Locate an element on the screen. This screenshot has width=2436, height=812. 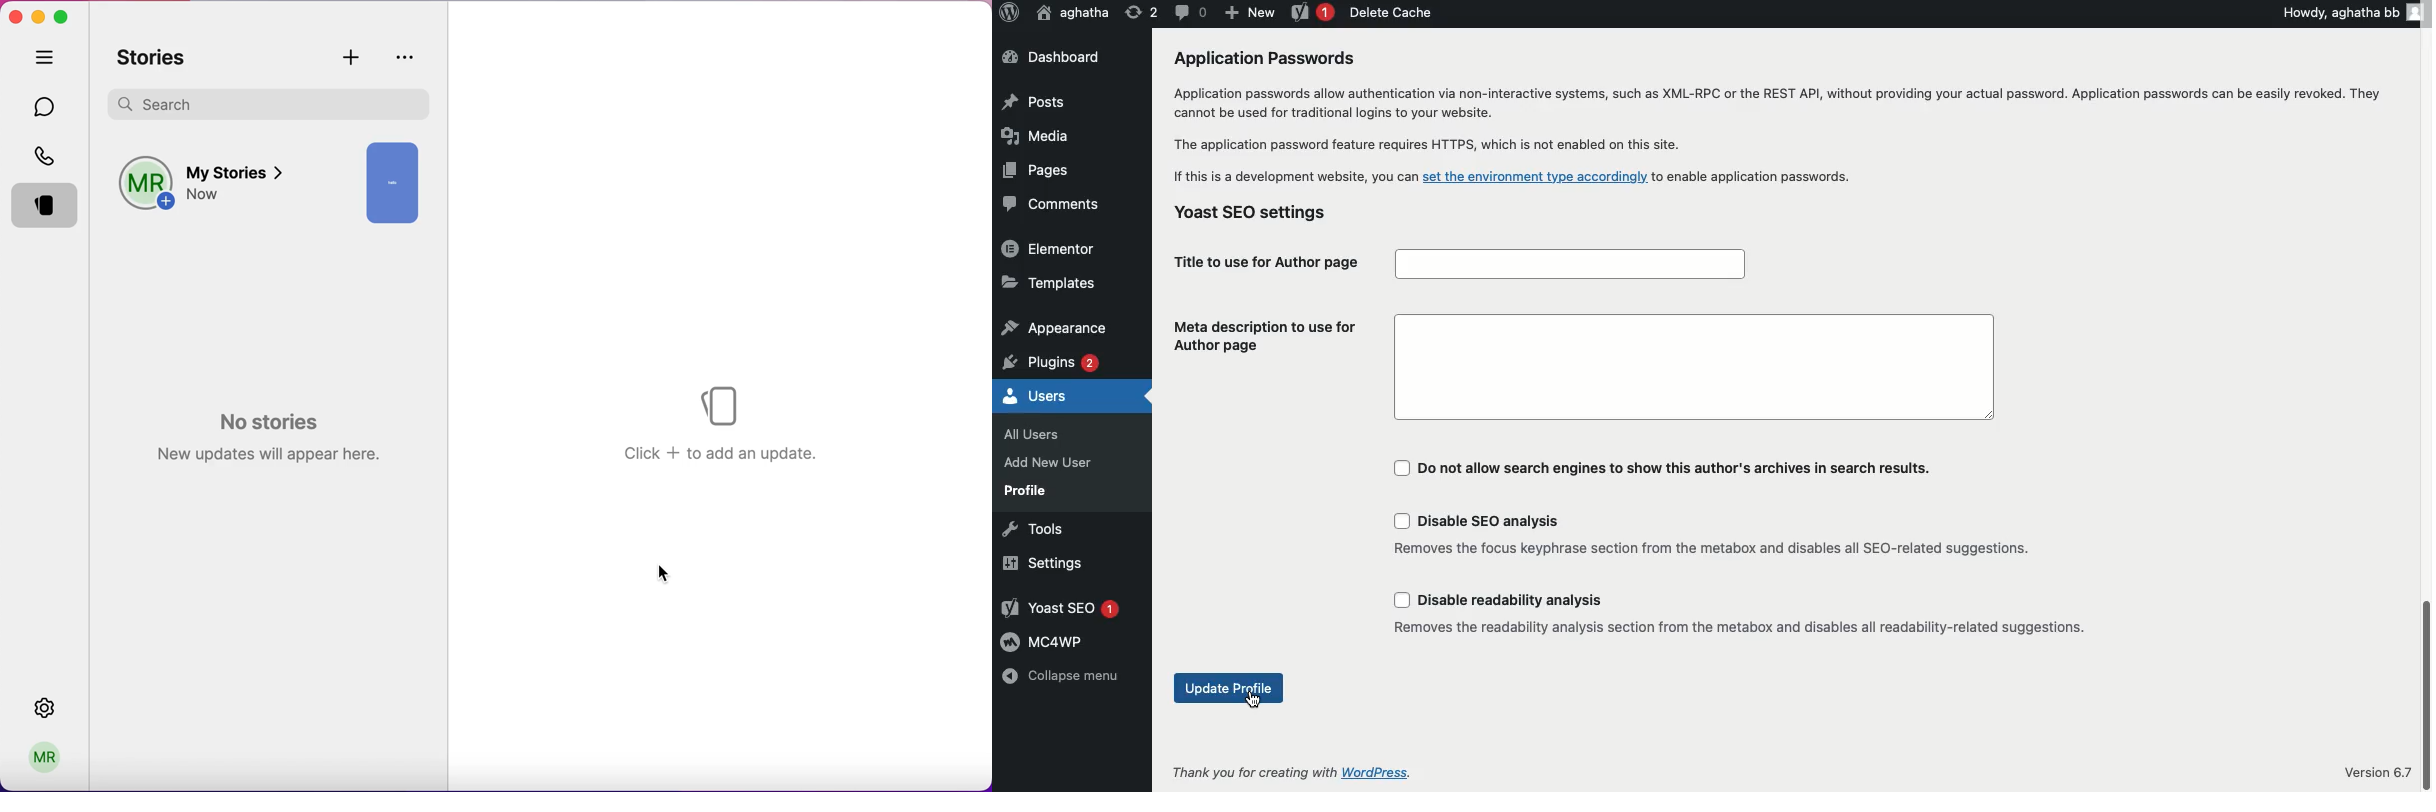
Dashboard is located at coordinates (1060, 58).